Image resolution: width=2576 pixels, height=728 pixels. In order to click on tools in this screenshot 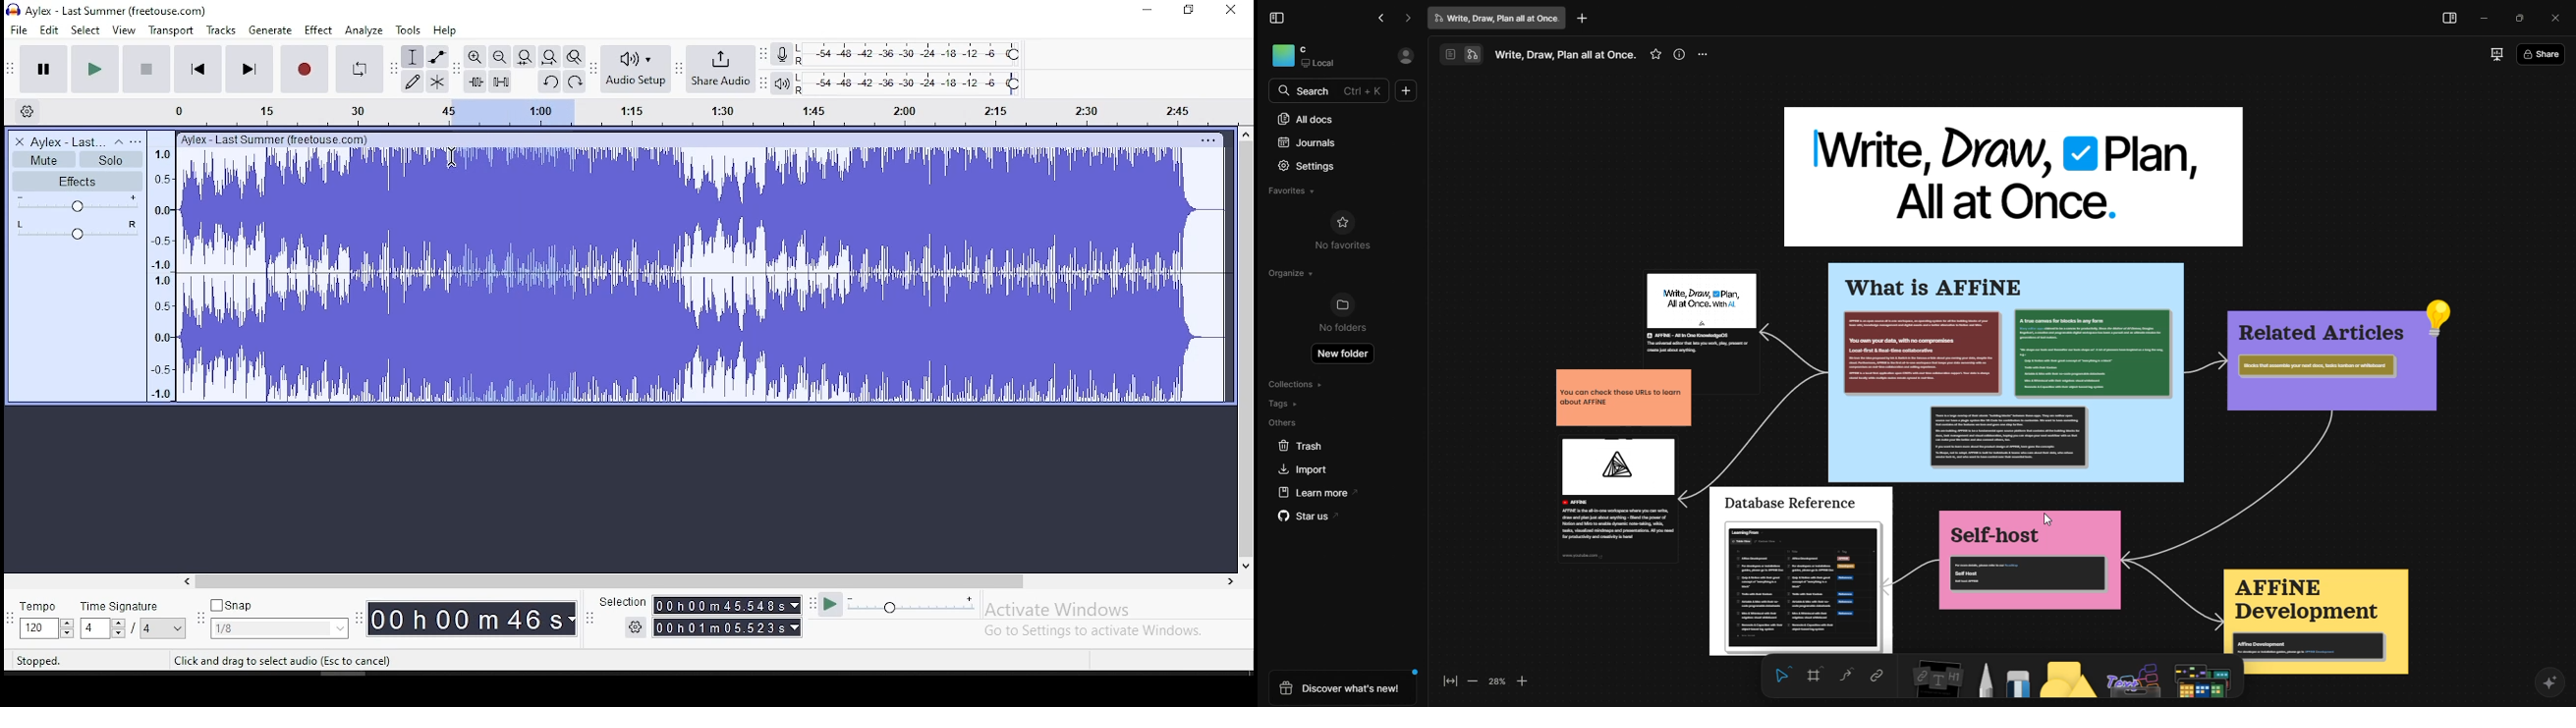, I will do `click(409, 29)`.